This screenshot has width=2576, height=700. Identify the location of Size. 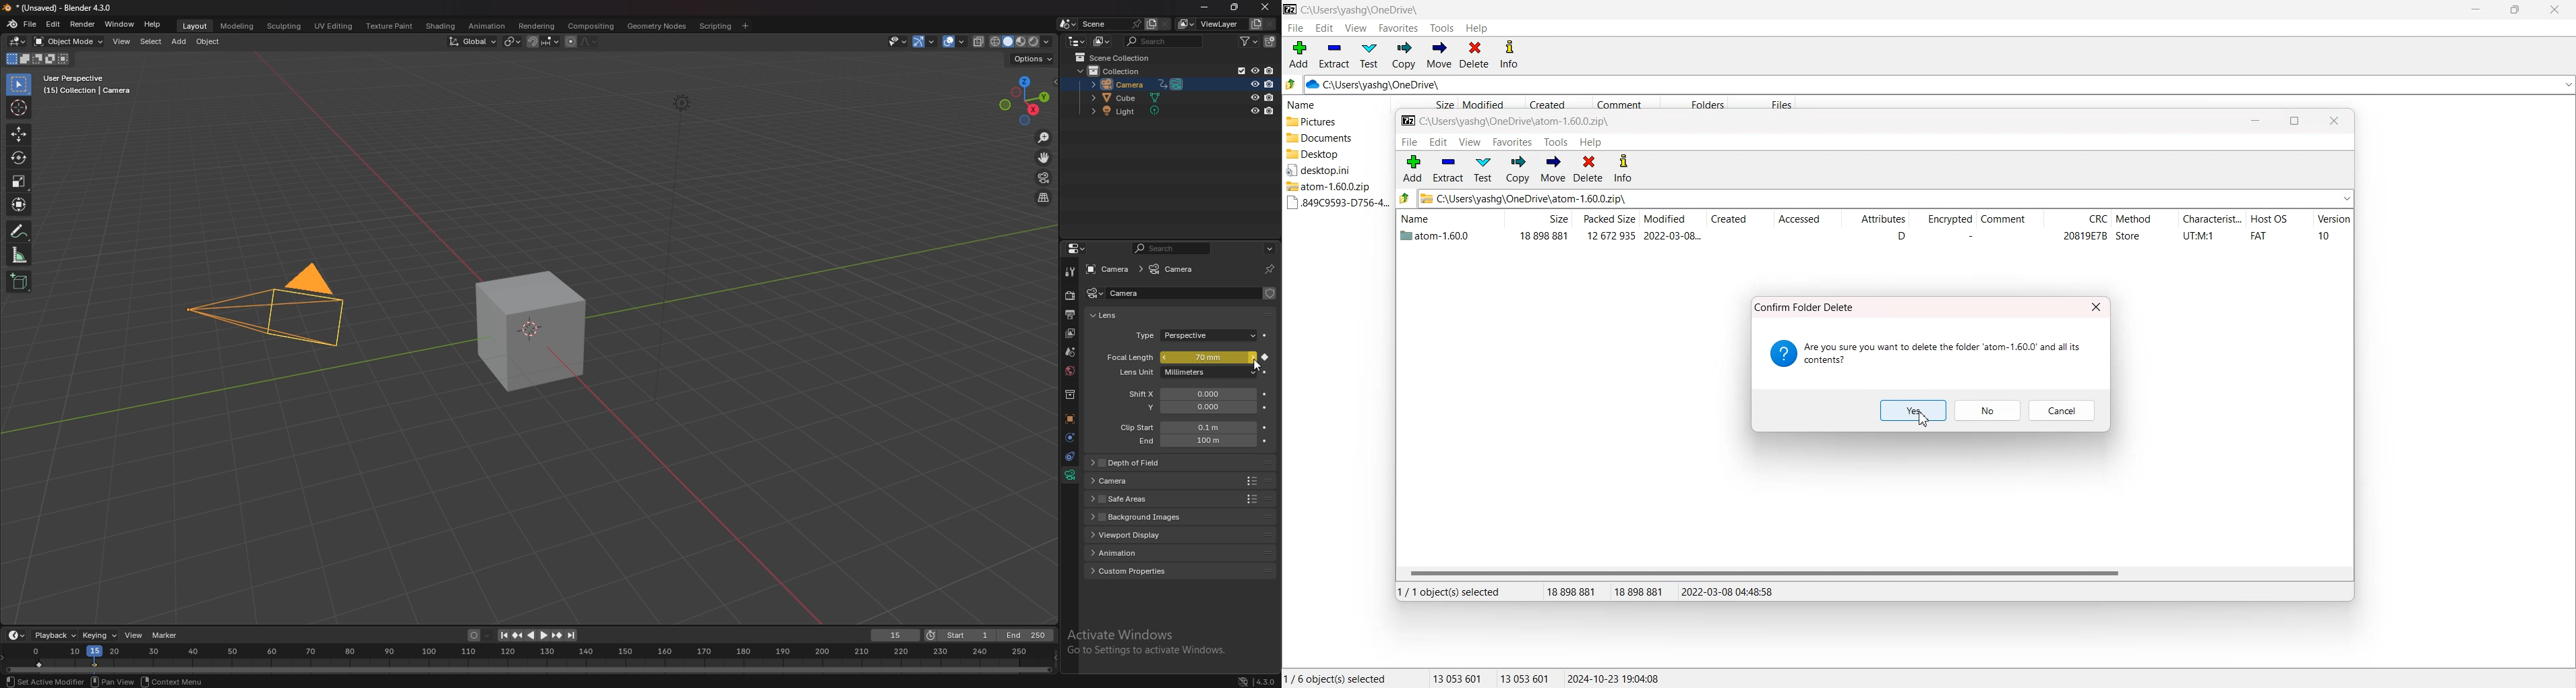
(1424, 103).